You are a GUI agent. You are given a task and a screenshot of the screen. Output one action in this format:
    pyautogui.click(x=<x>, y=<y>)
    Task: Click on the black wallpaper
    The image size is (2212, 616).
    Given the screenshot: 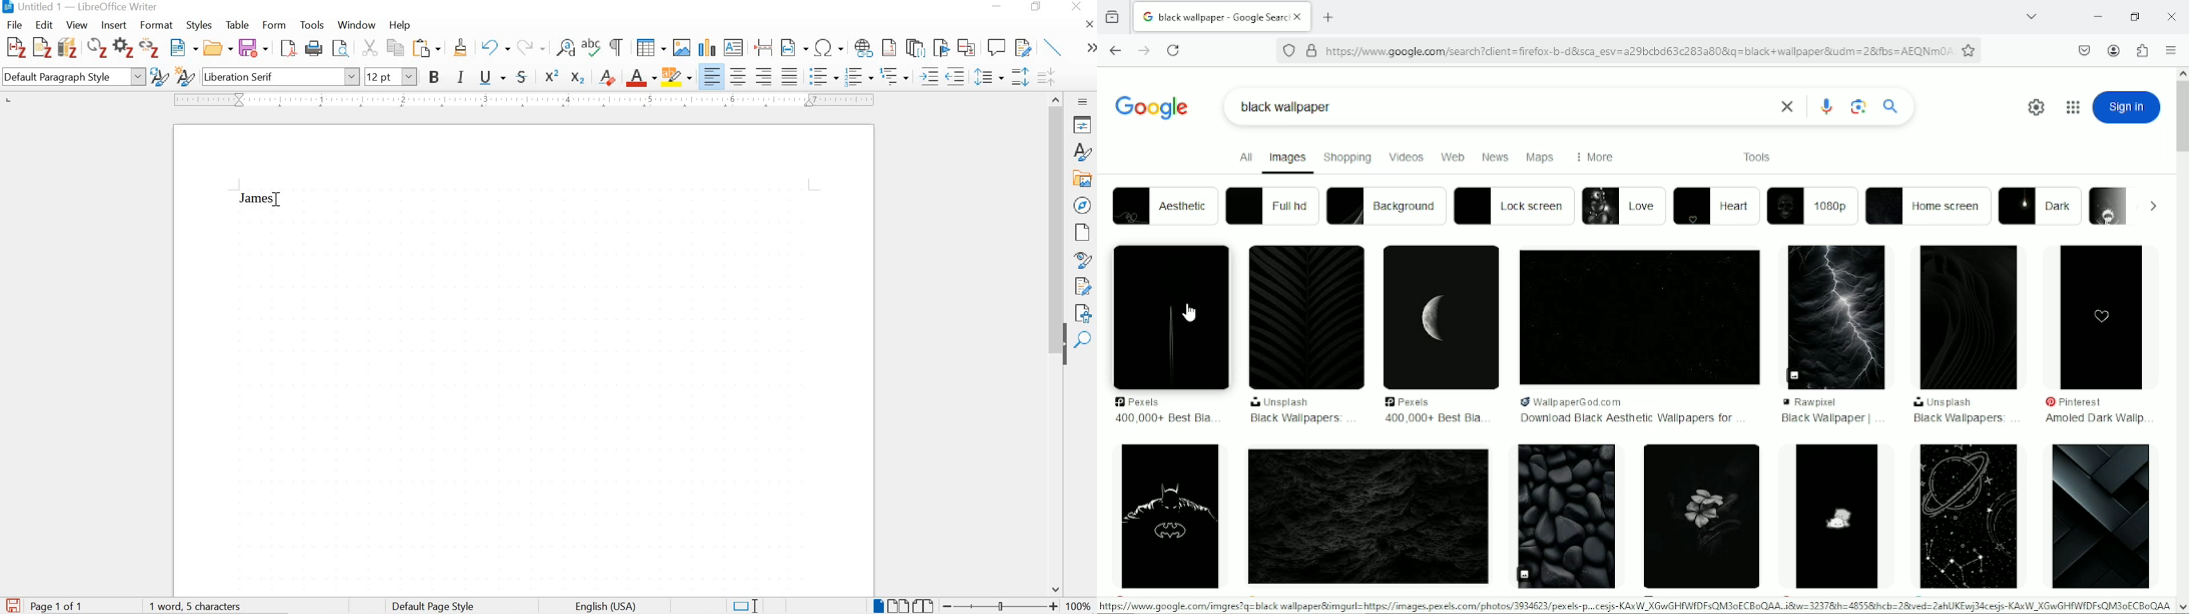 What is the action you would take?
    pyautogui.click(x=1825, y=419)
    